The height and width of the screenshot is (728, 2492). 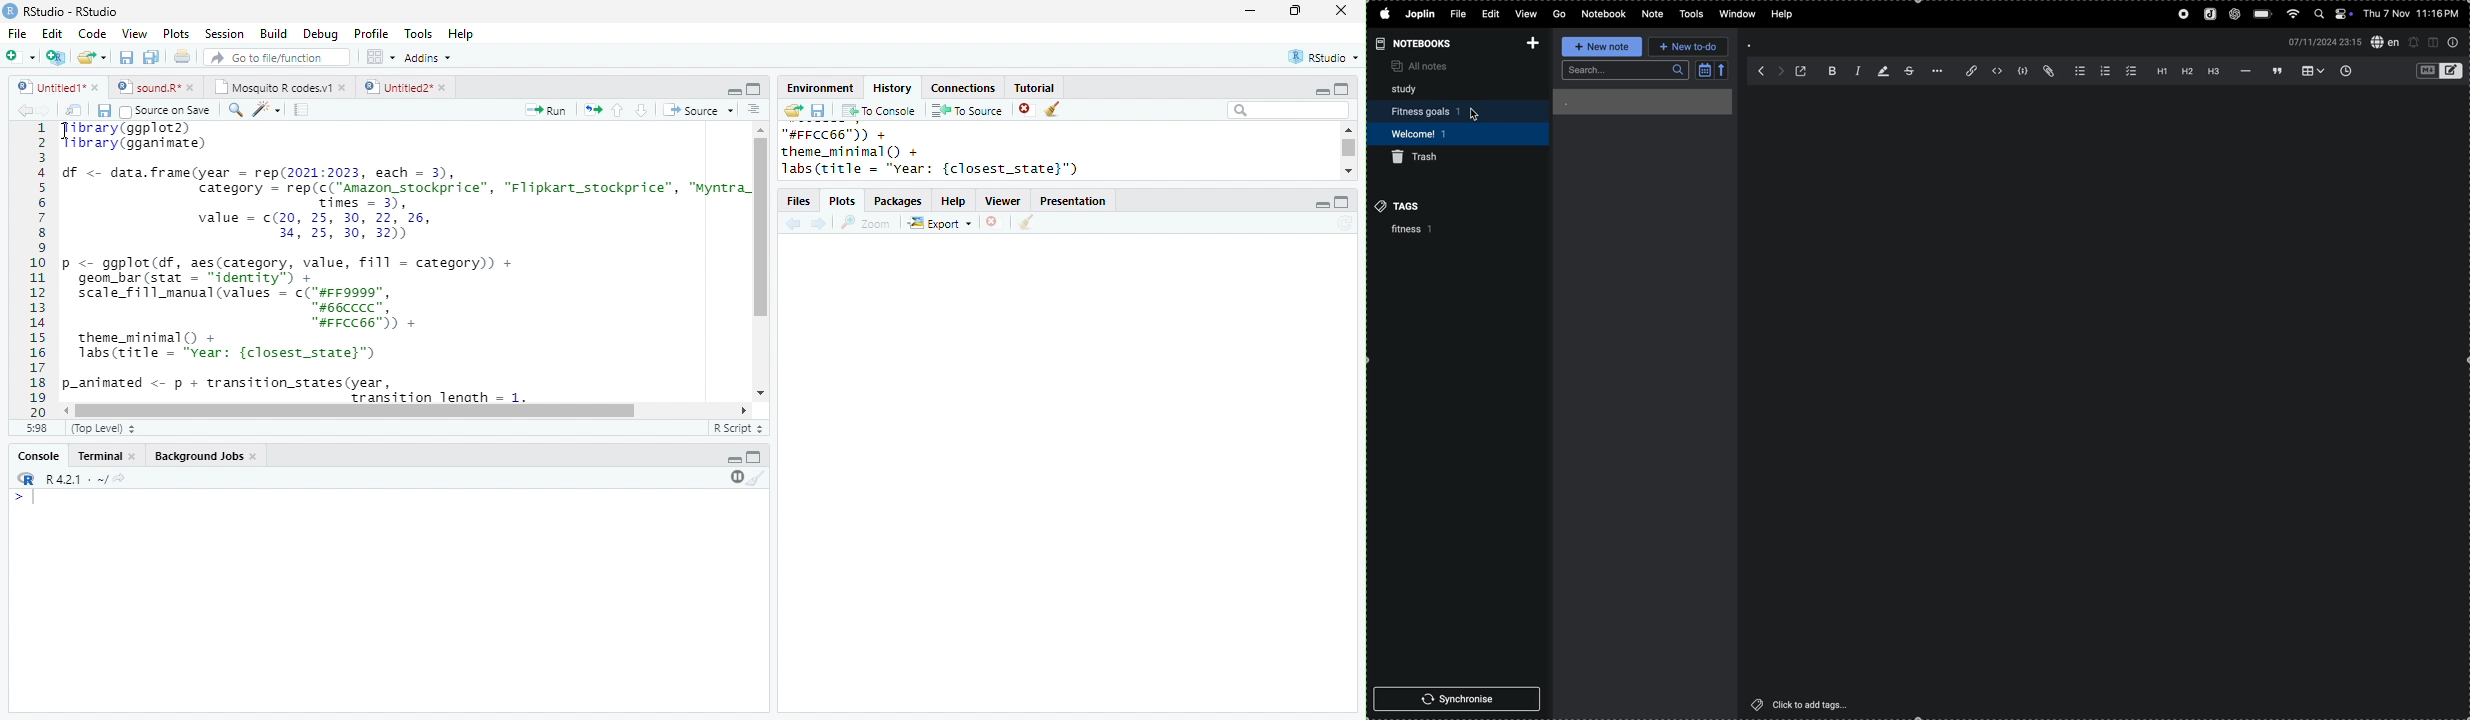 What do you see at coordinates (1341, 10) in the screenshot?
I see `close` at bounding box center [1341, 10].